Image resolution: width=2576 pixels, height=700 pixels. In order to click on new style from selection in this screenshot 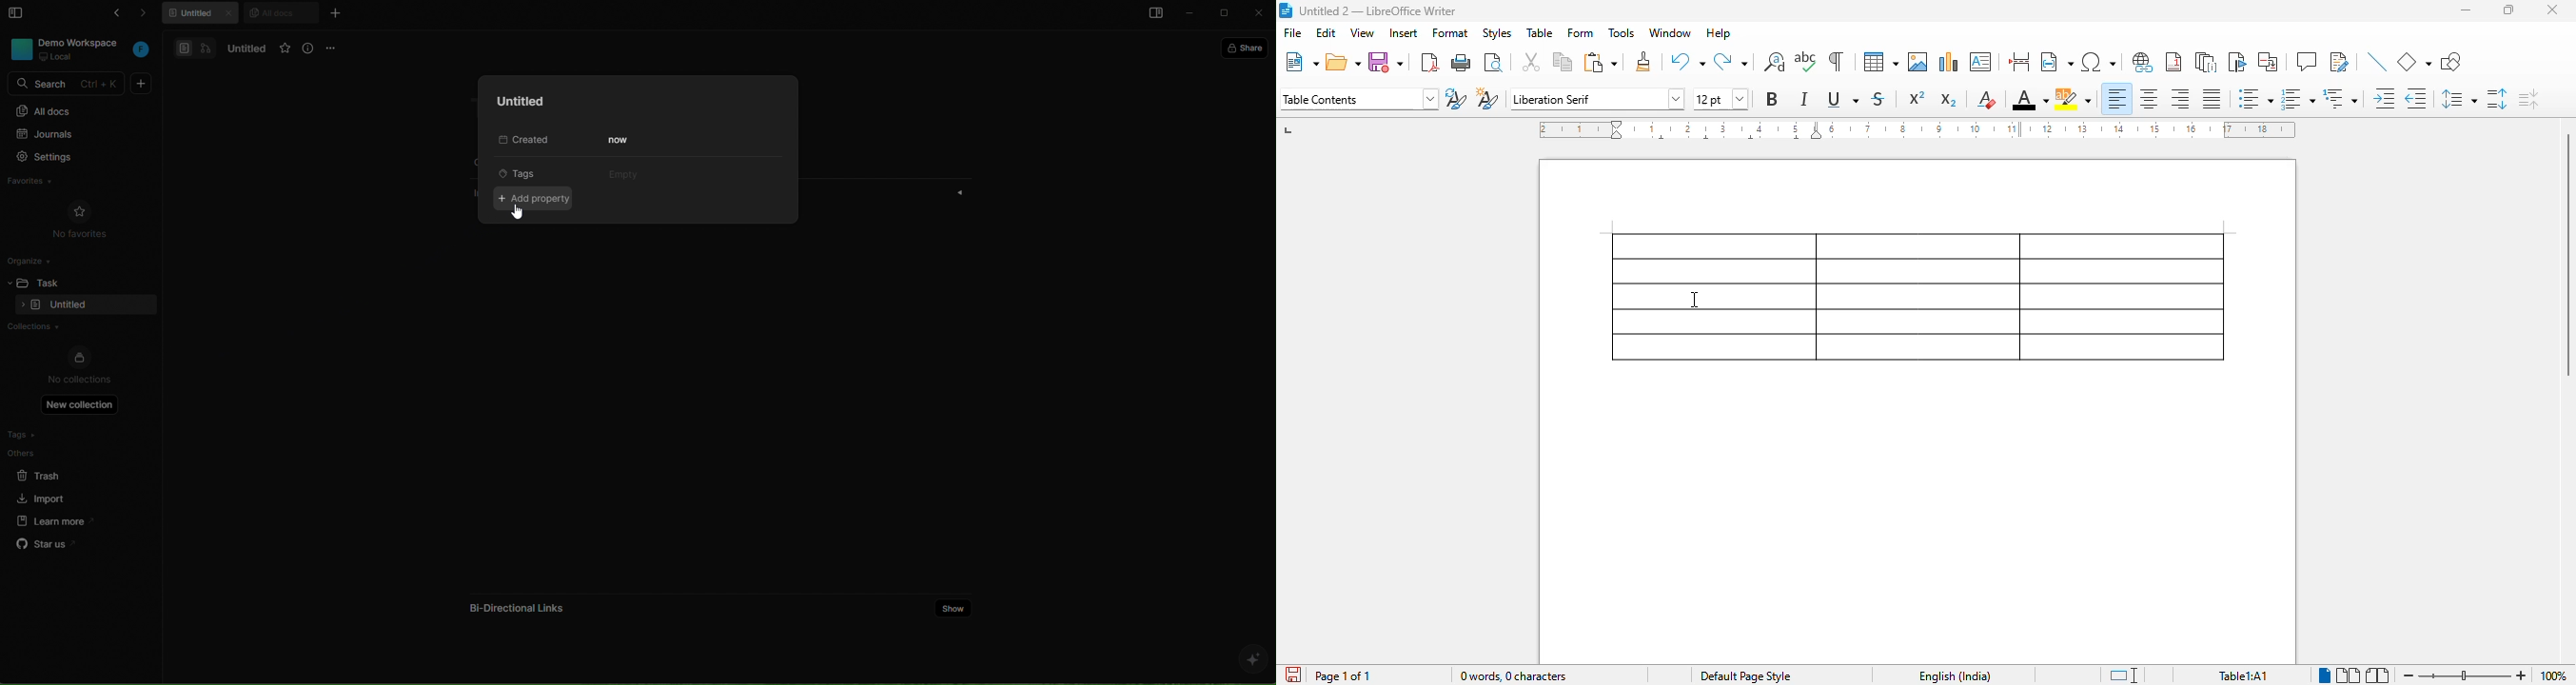, I will do `click(1486, 98)`.